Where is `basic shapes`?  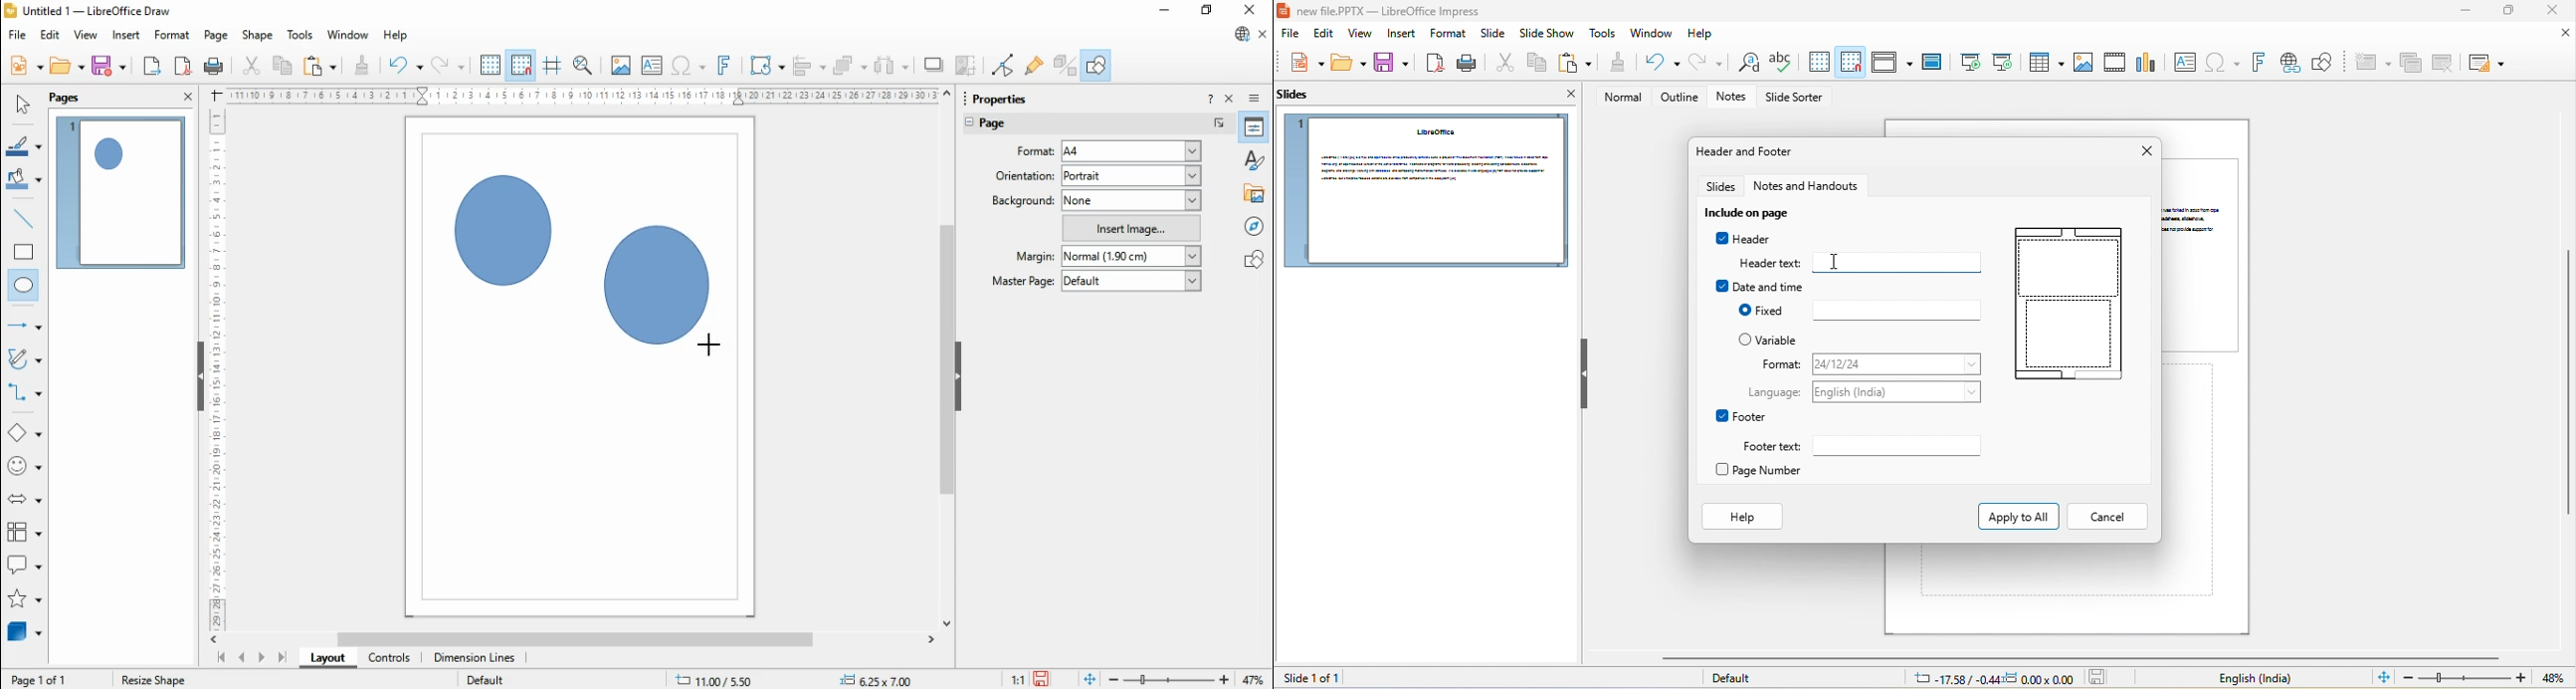 basic shapes is located at coordinates (25, 435).